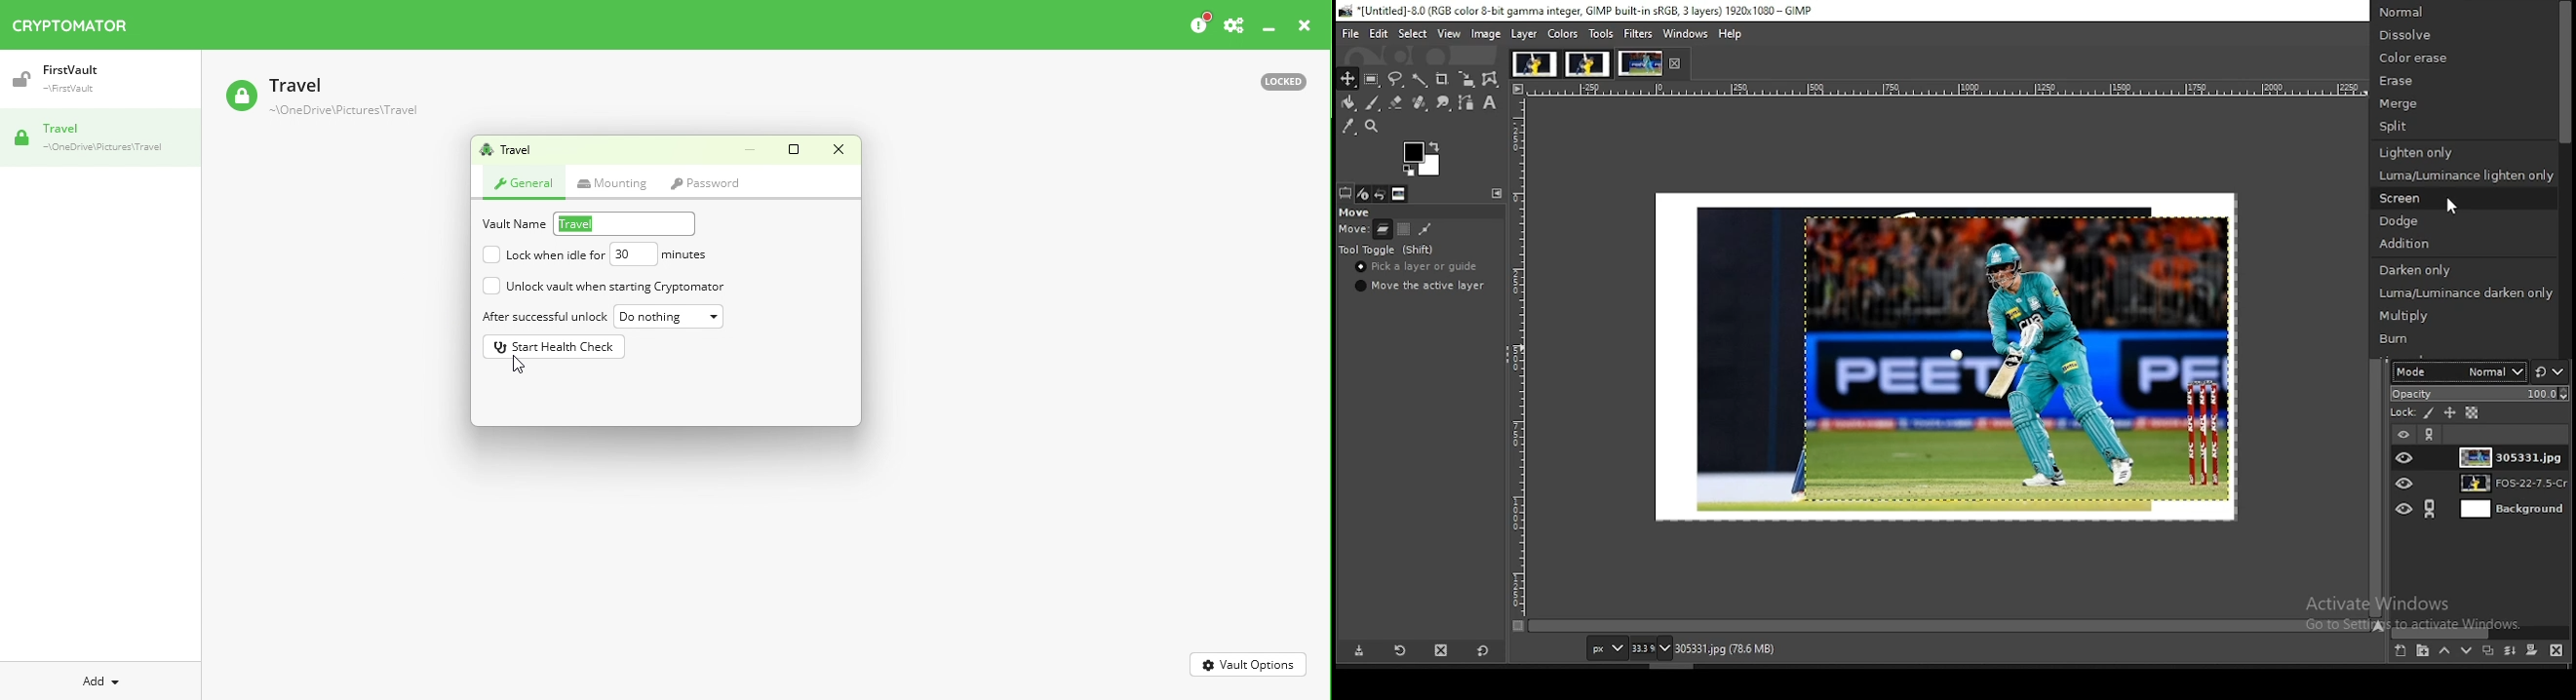  I want to click on luma/luminance lighten only, so click(2465, 175).